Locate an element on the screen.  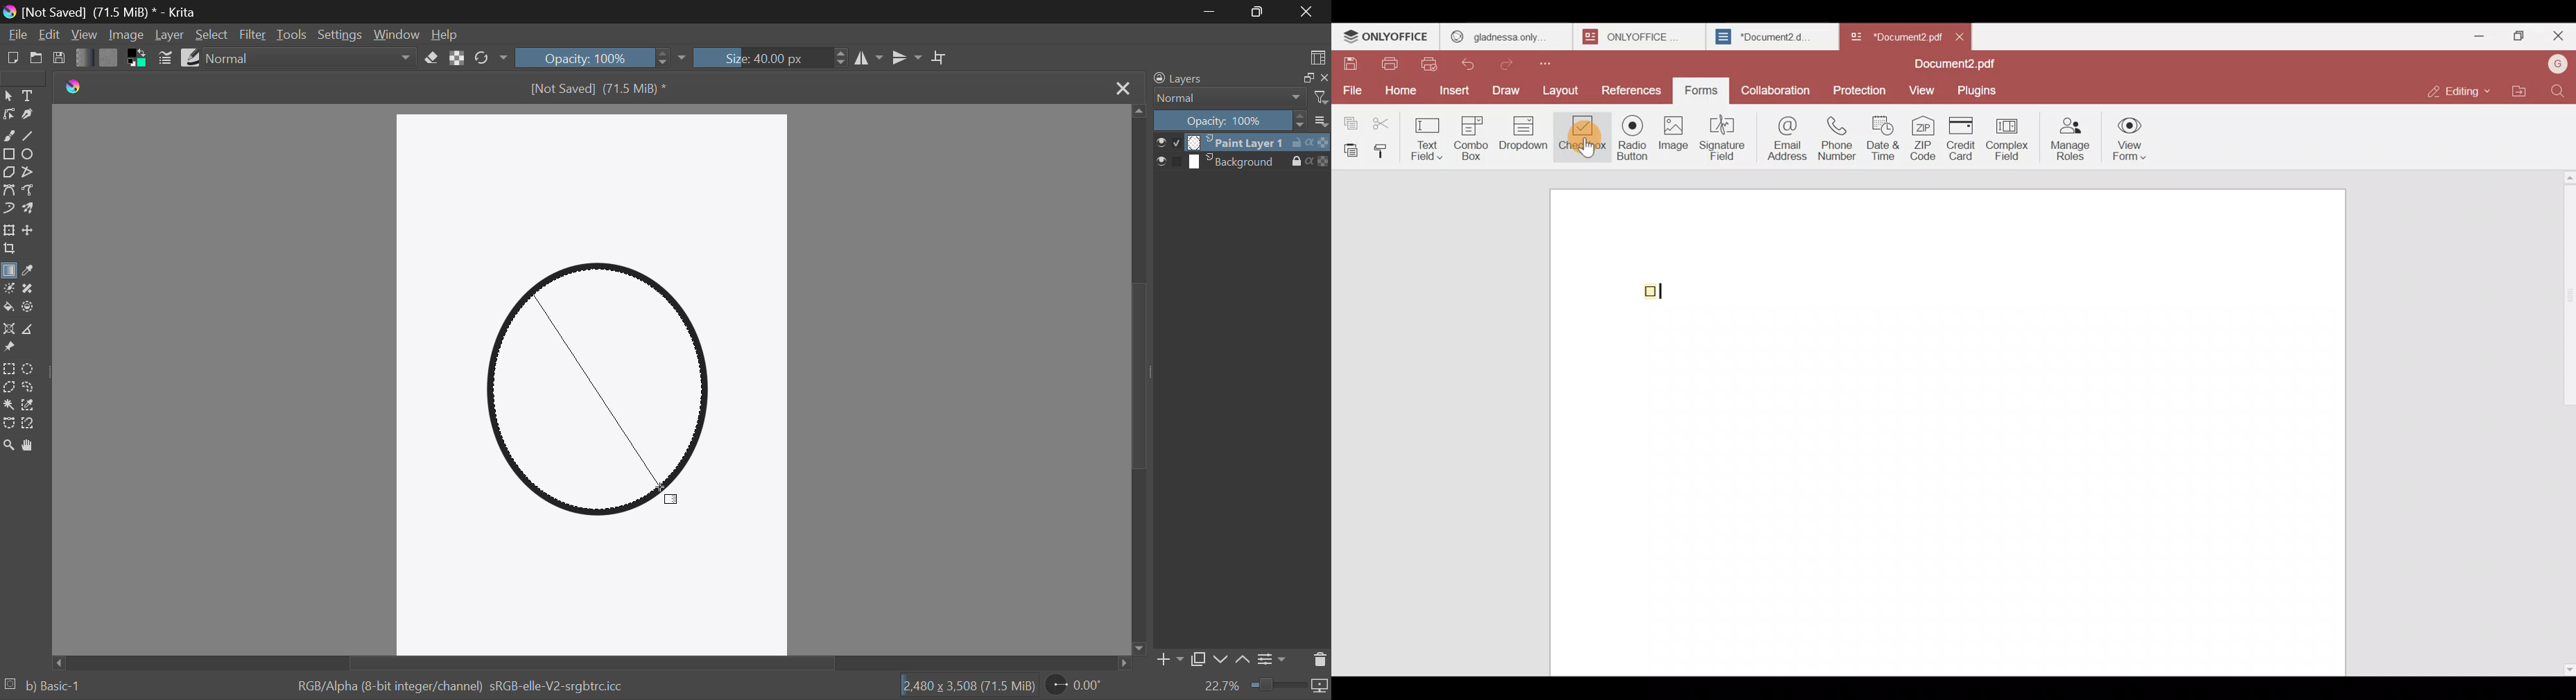
Enclose and Fill is located at coordinates (33, 307).